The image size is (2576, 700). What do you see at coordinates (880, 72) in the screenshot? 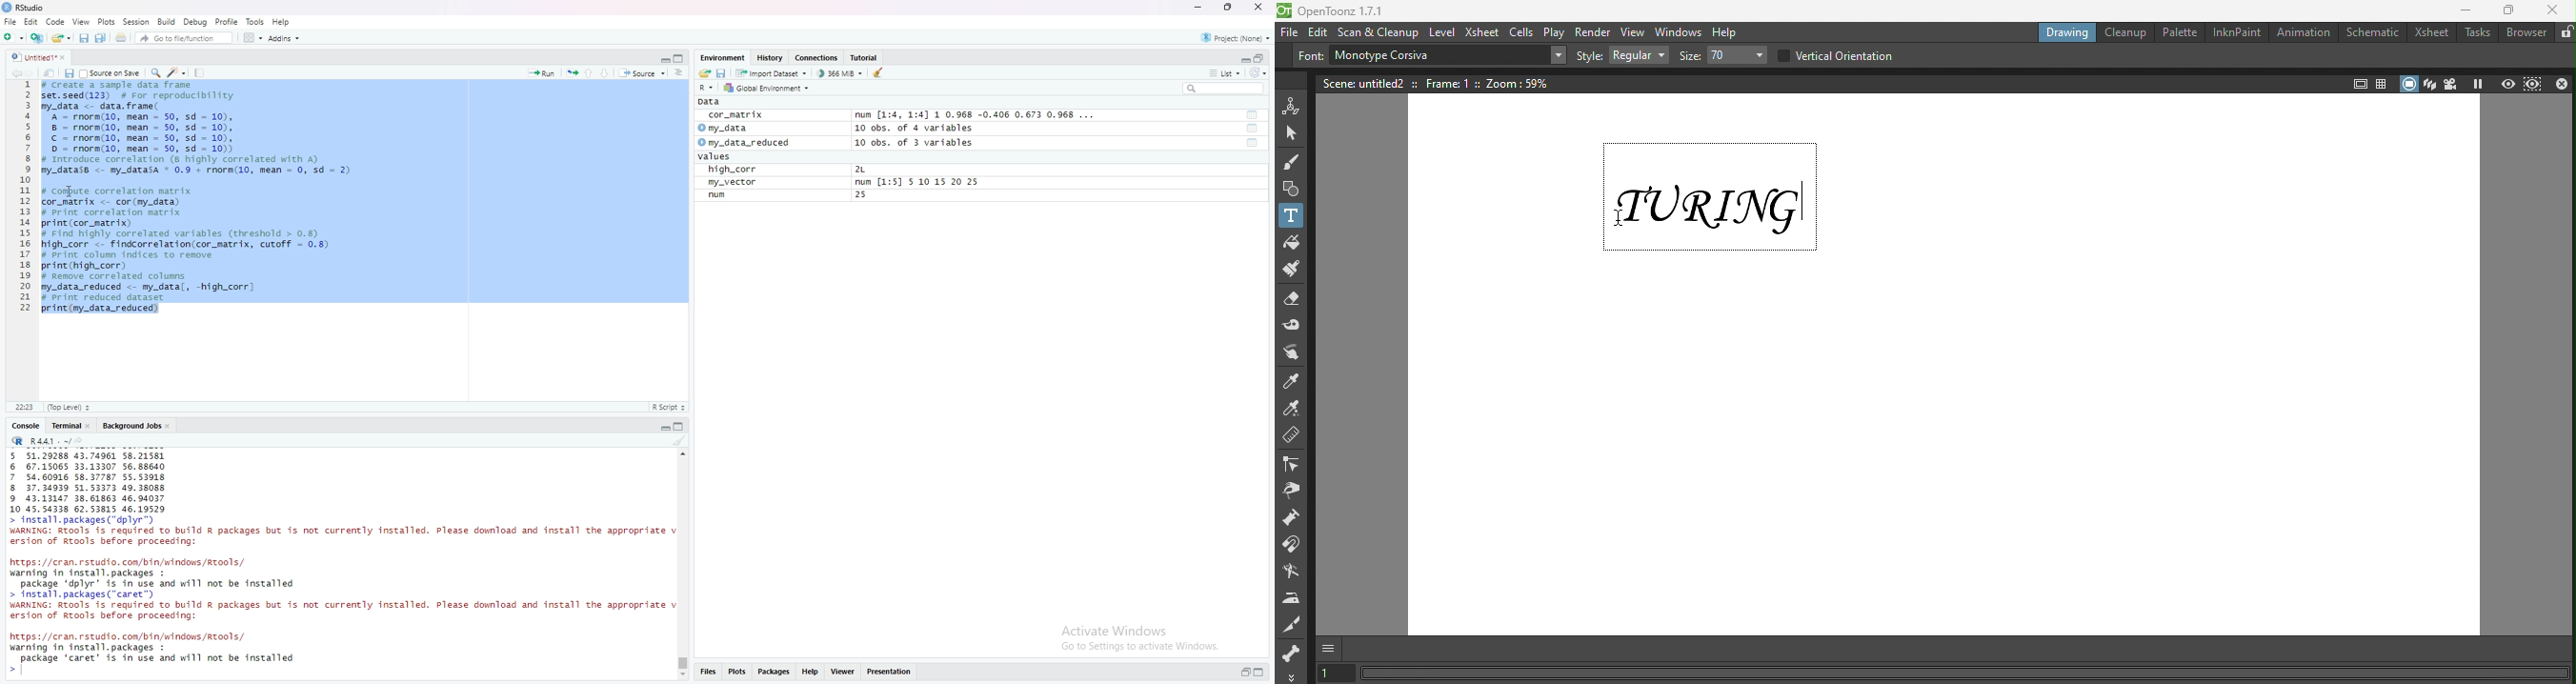
I see `clean` at bounding box center [880, 72].